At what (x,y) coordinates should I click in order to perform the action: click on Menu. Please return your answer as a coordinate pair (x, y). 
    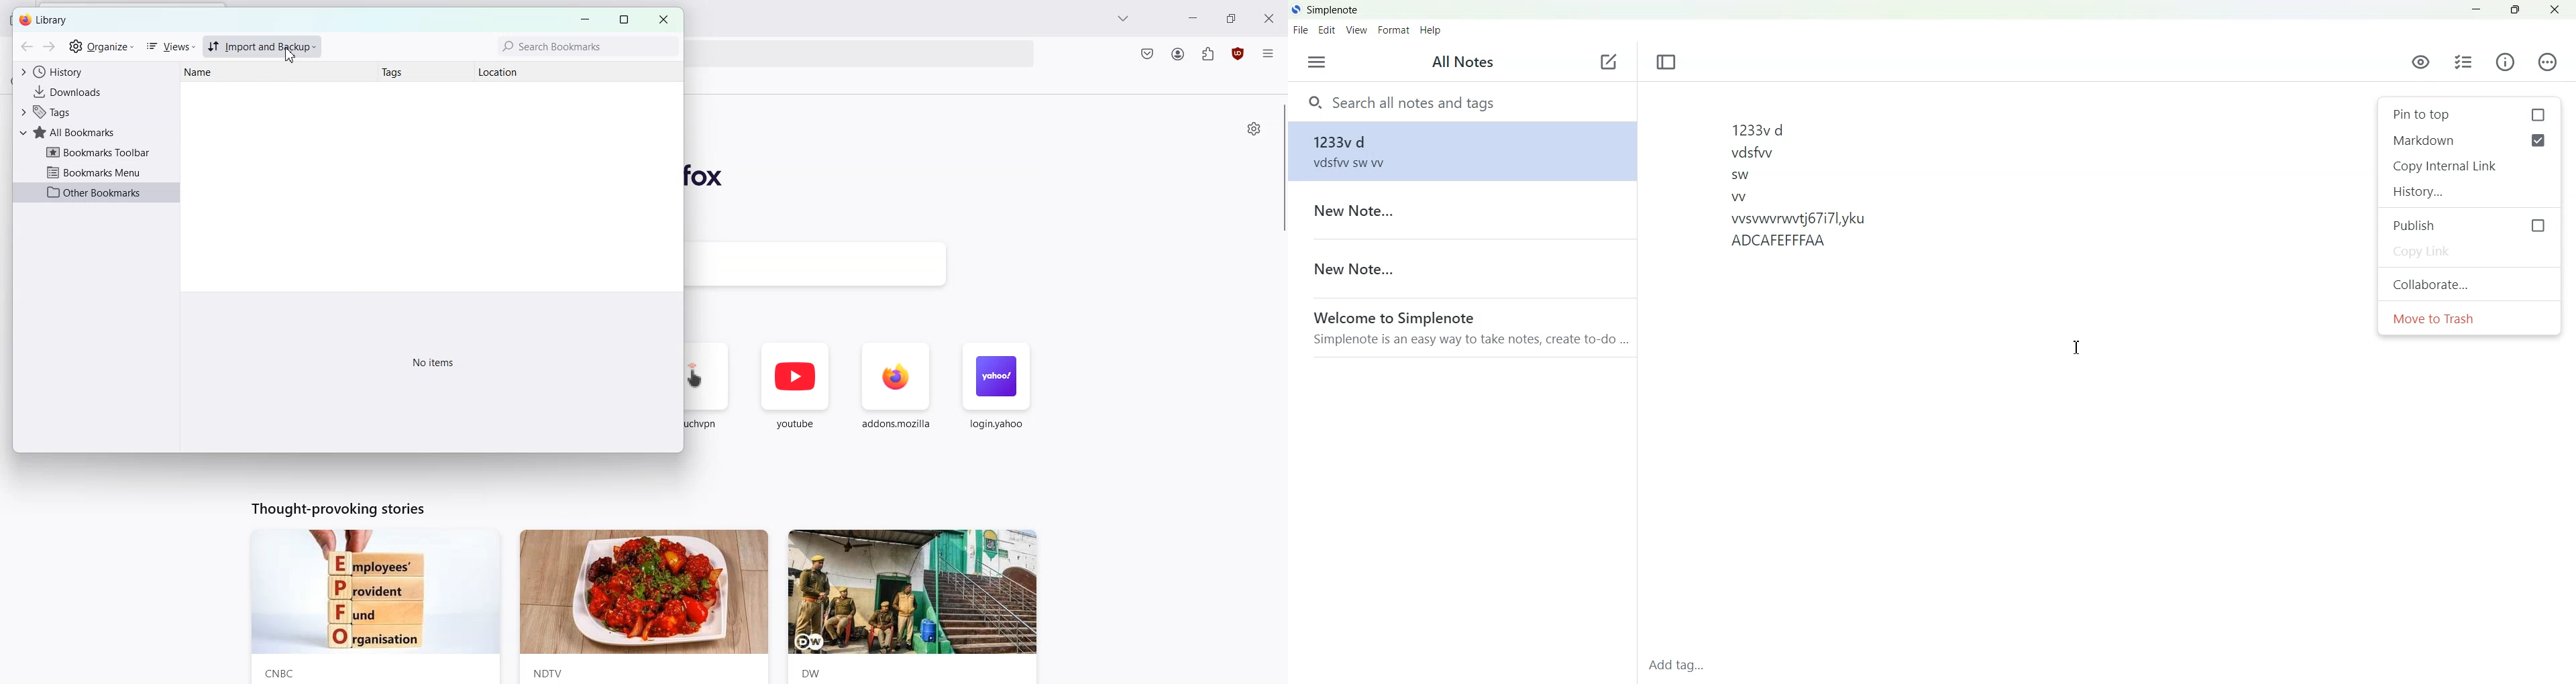
    Looking at the image, I should click on (1316, 62).